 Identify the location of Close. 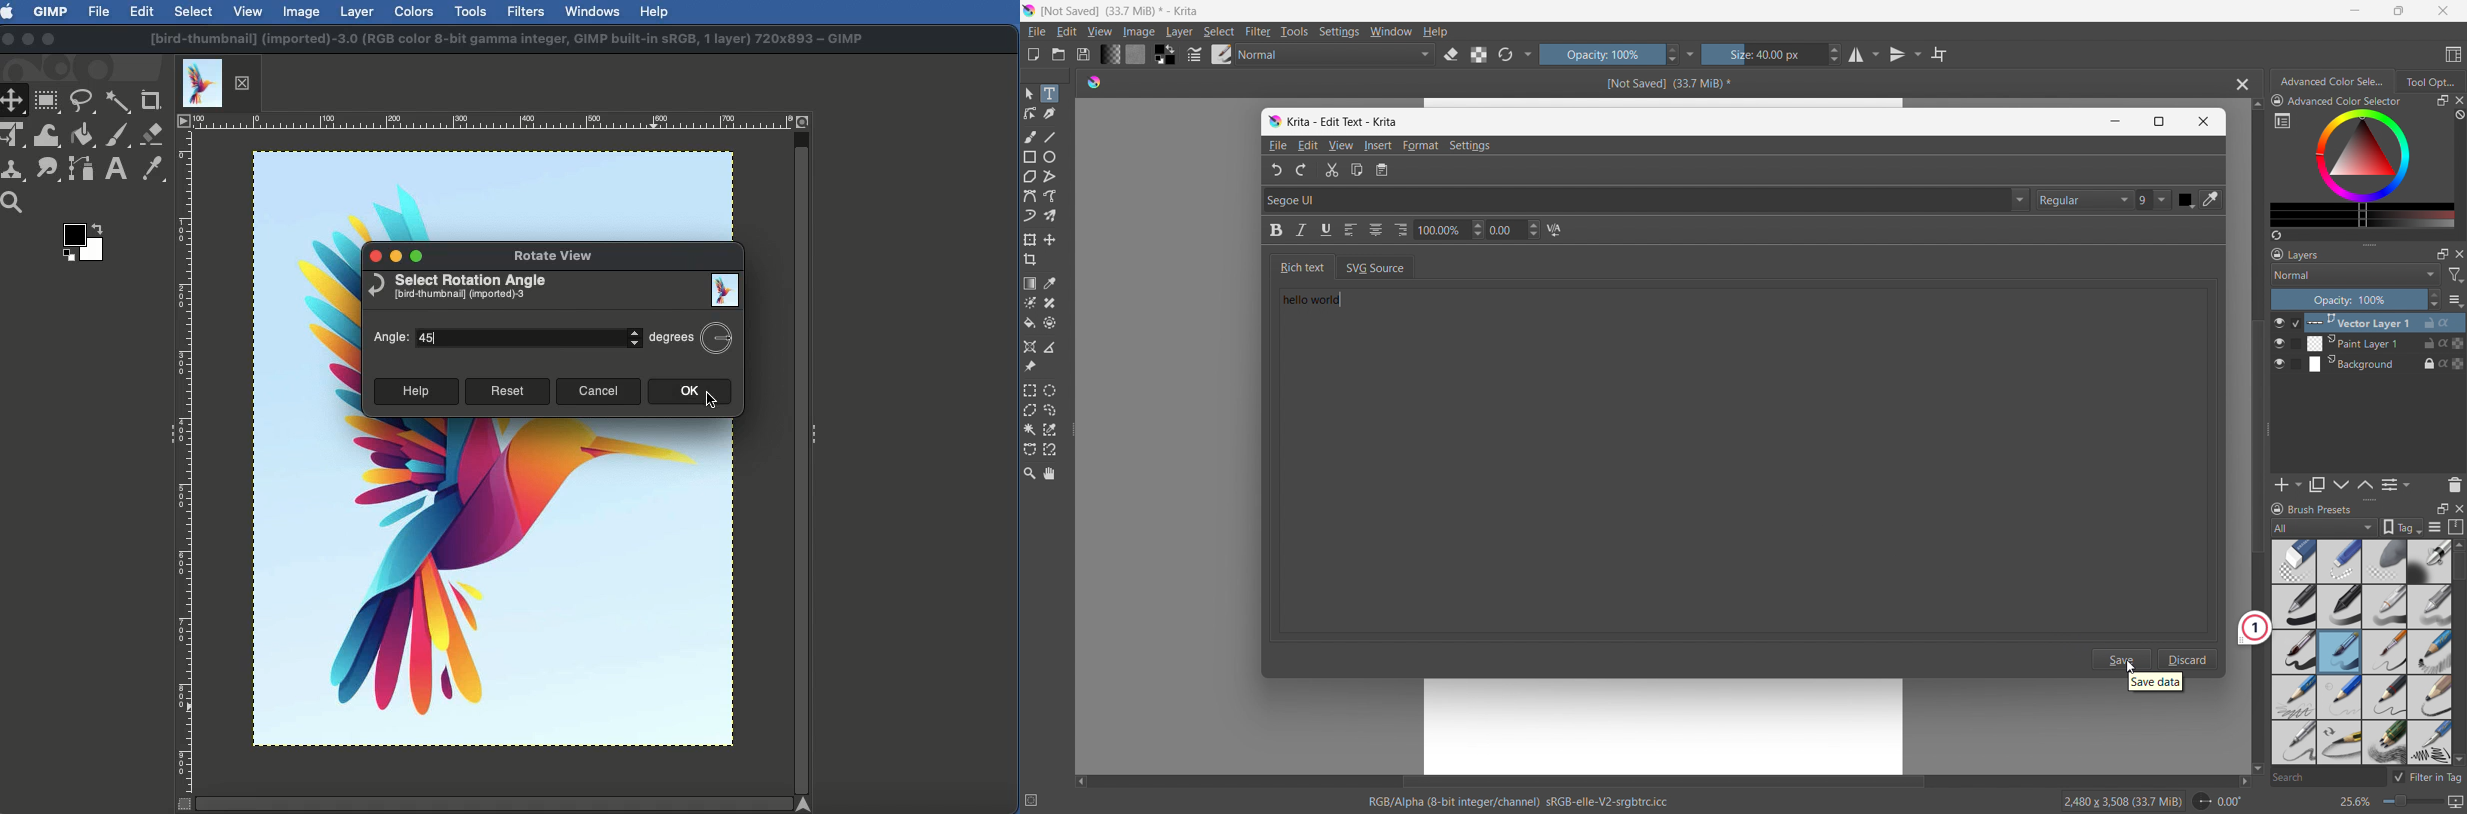
(2204, 122).